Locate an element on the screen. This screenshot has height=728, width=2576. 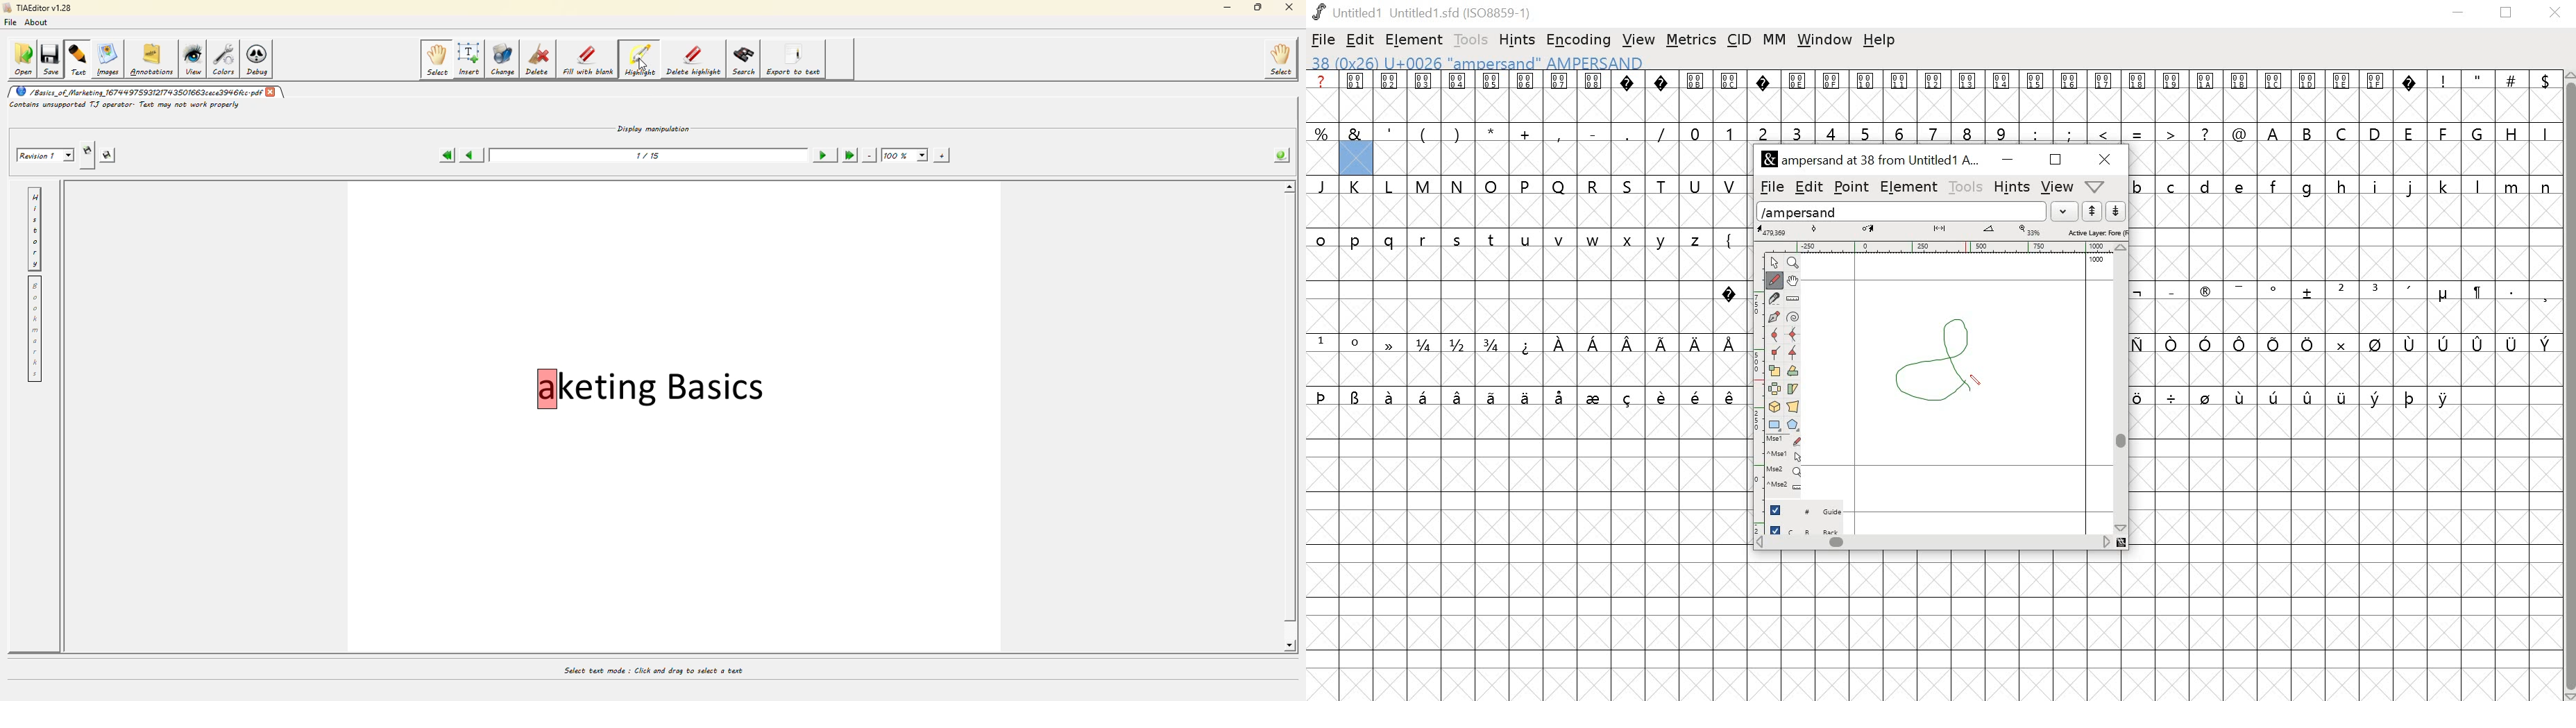
U is located at coordinates (1696, 185).